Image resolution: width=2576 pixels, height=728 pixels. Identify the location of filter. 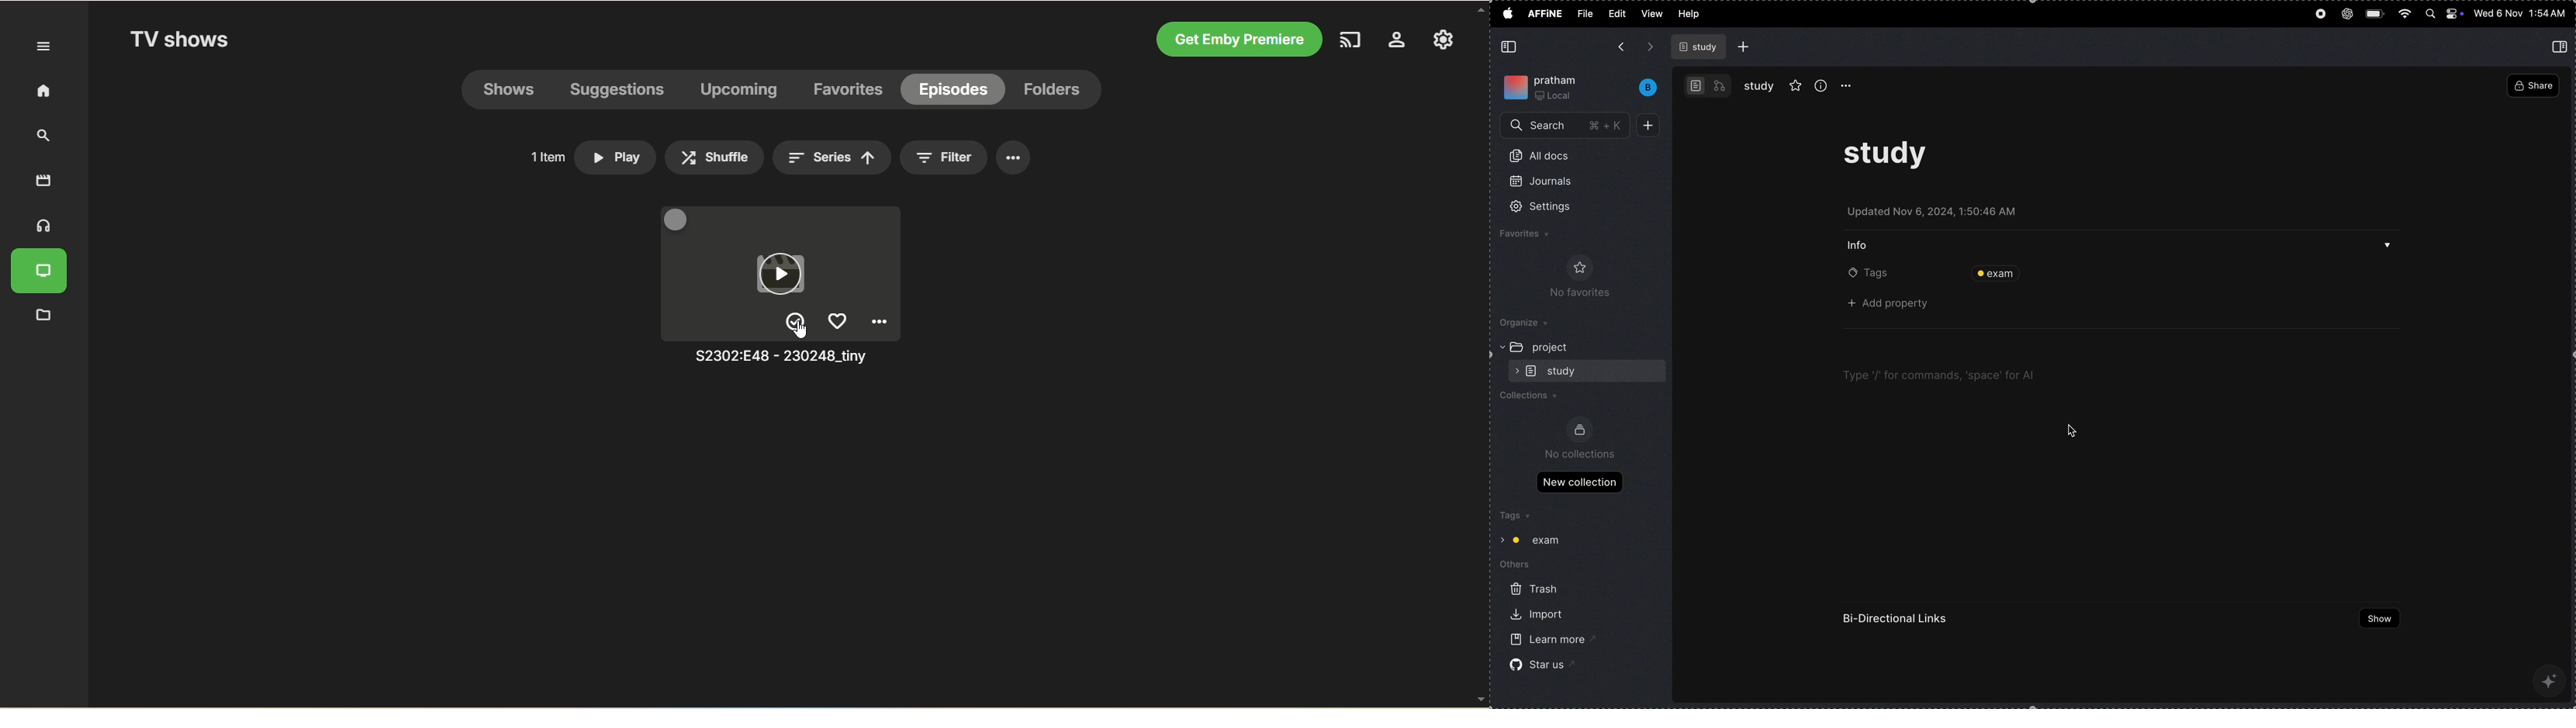
(962, 158).